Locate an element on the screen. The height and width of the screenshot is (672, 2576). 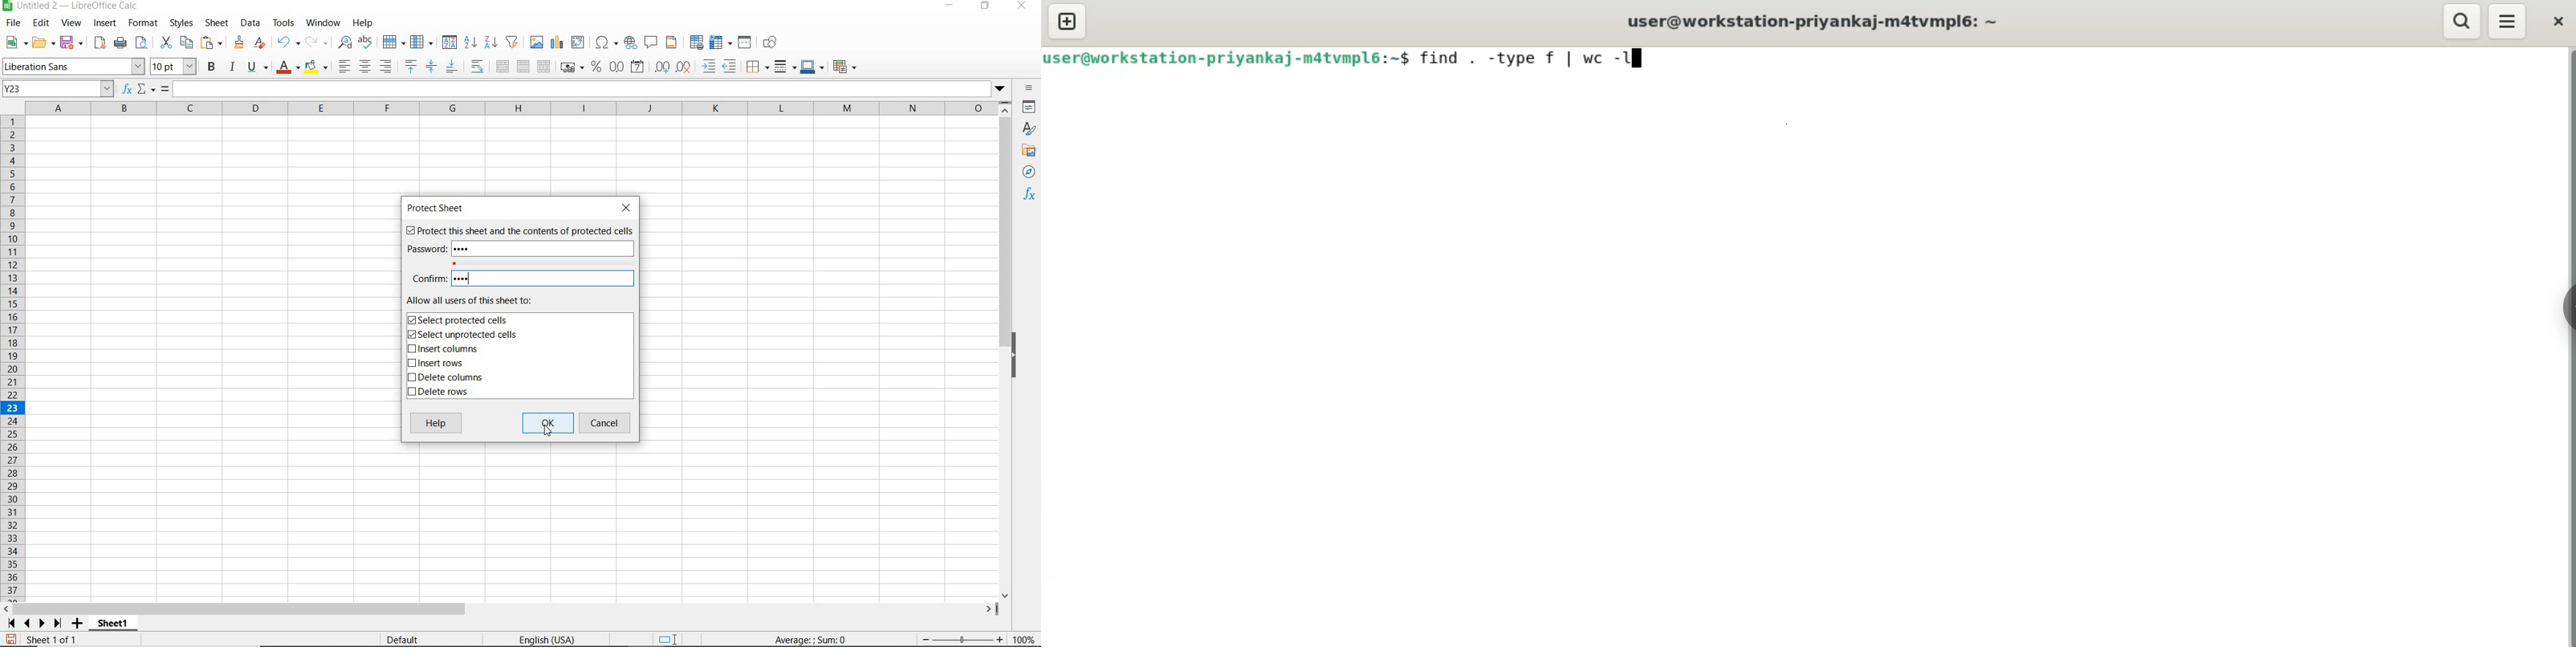
DELETE DECIMAL PLACE is located at coordinates (684, 67).